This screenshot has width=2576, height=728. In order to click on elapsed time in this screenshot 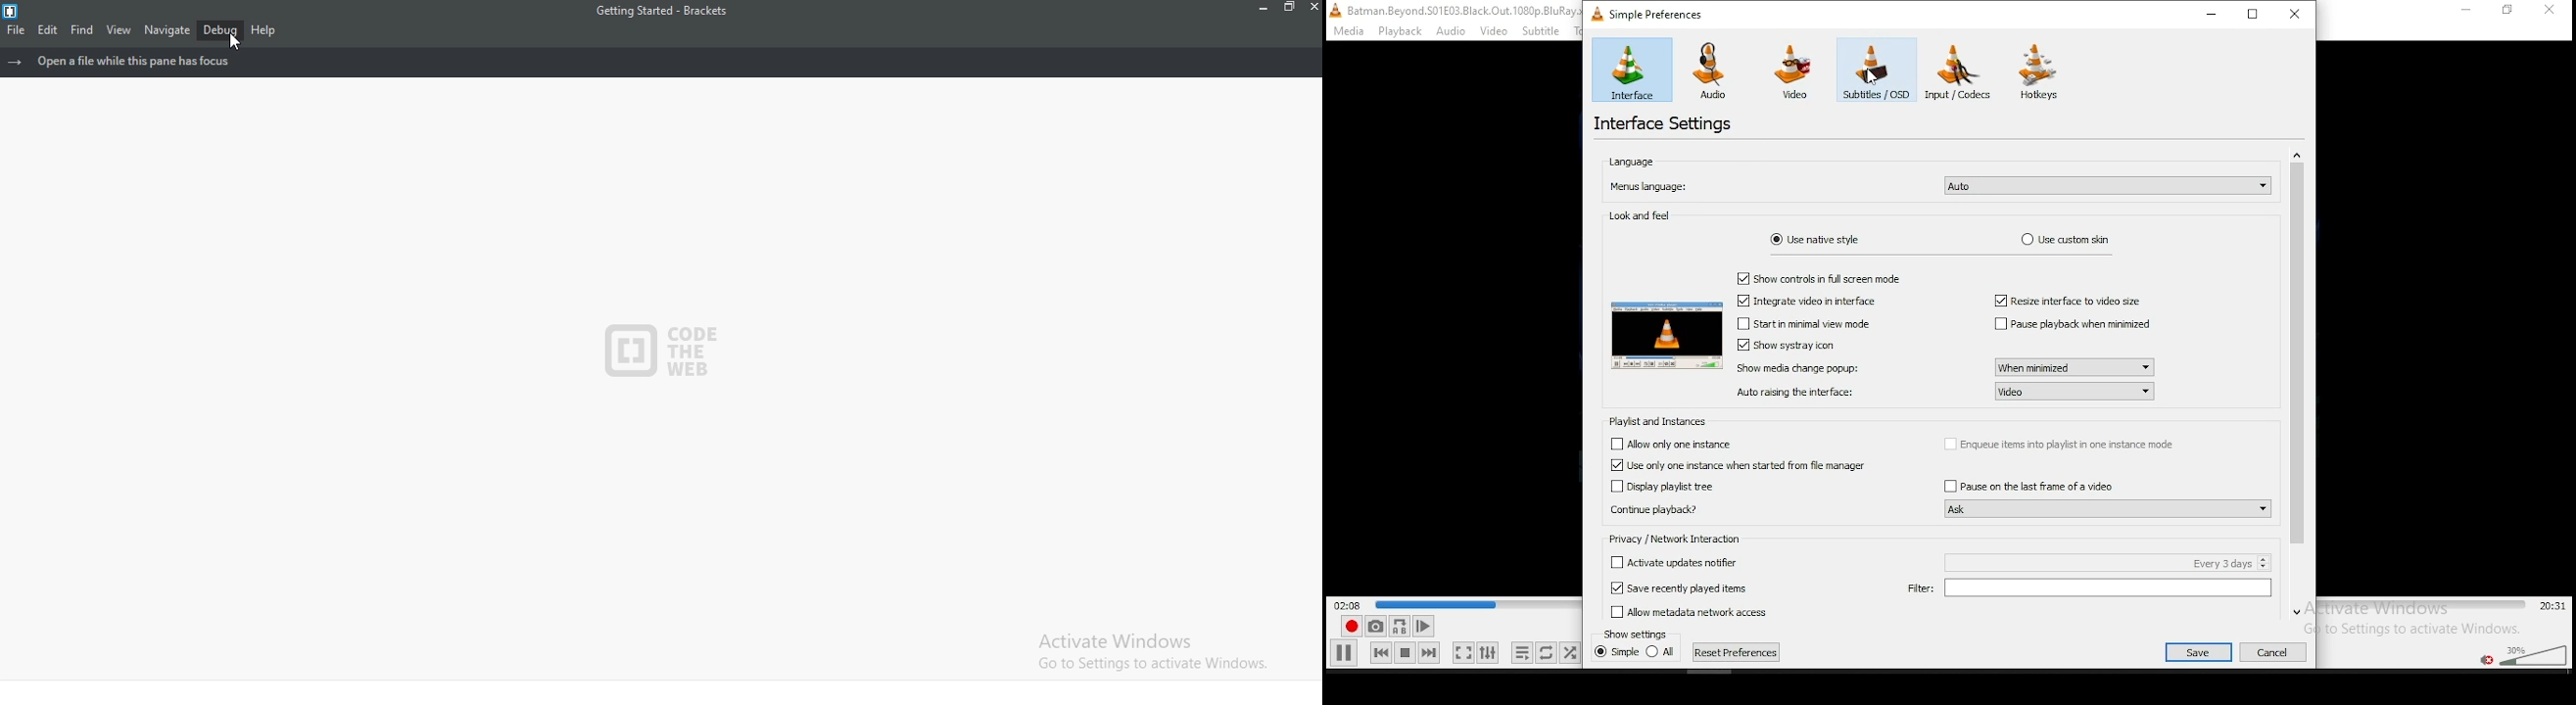, I will do `click(1350, 604)`.